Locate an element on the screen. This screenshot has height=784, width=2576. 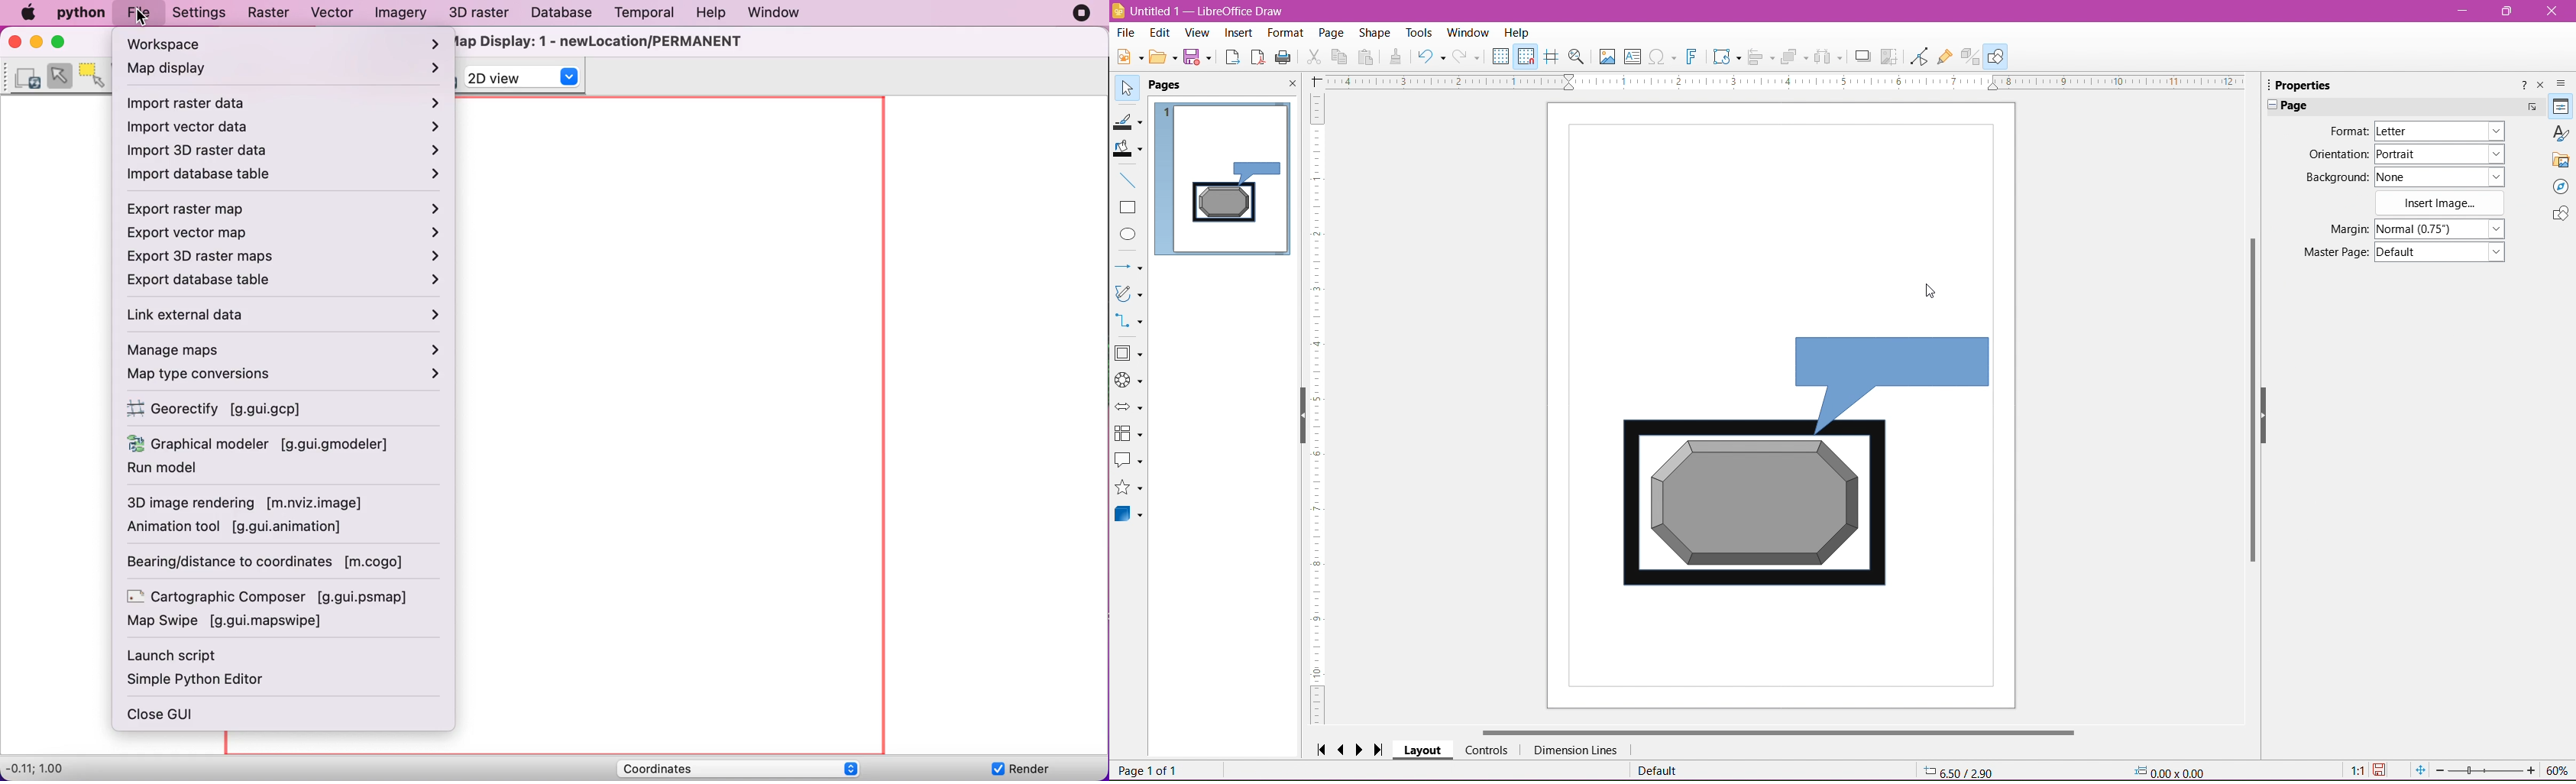
Snap to Grid is located at coordinates (1526, 57).